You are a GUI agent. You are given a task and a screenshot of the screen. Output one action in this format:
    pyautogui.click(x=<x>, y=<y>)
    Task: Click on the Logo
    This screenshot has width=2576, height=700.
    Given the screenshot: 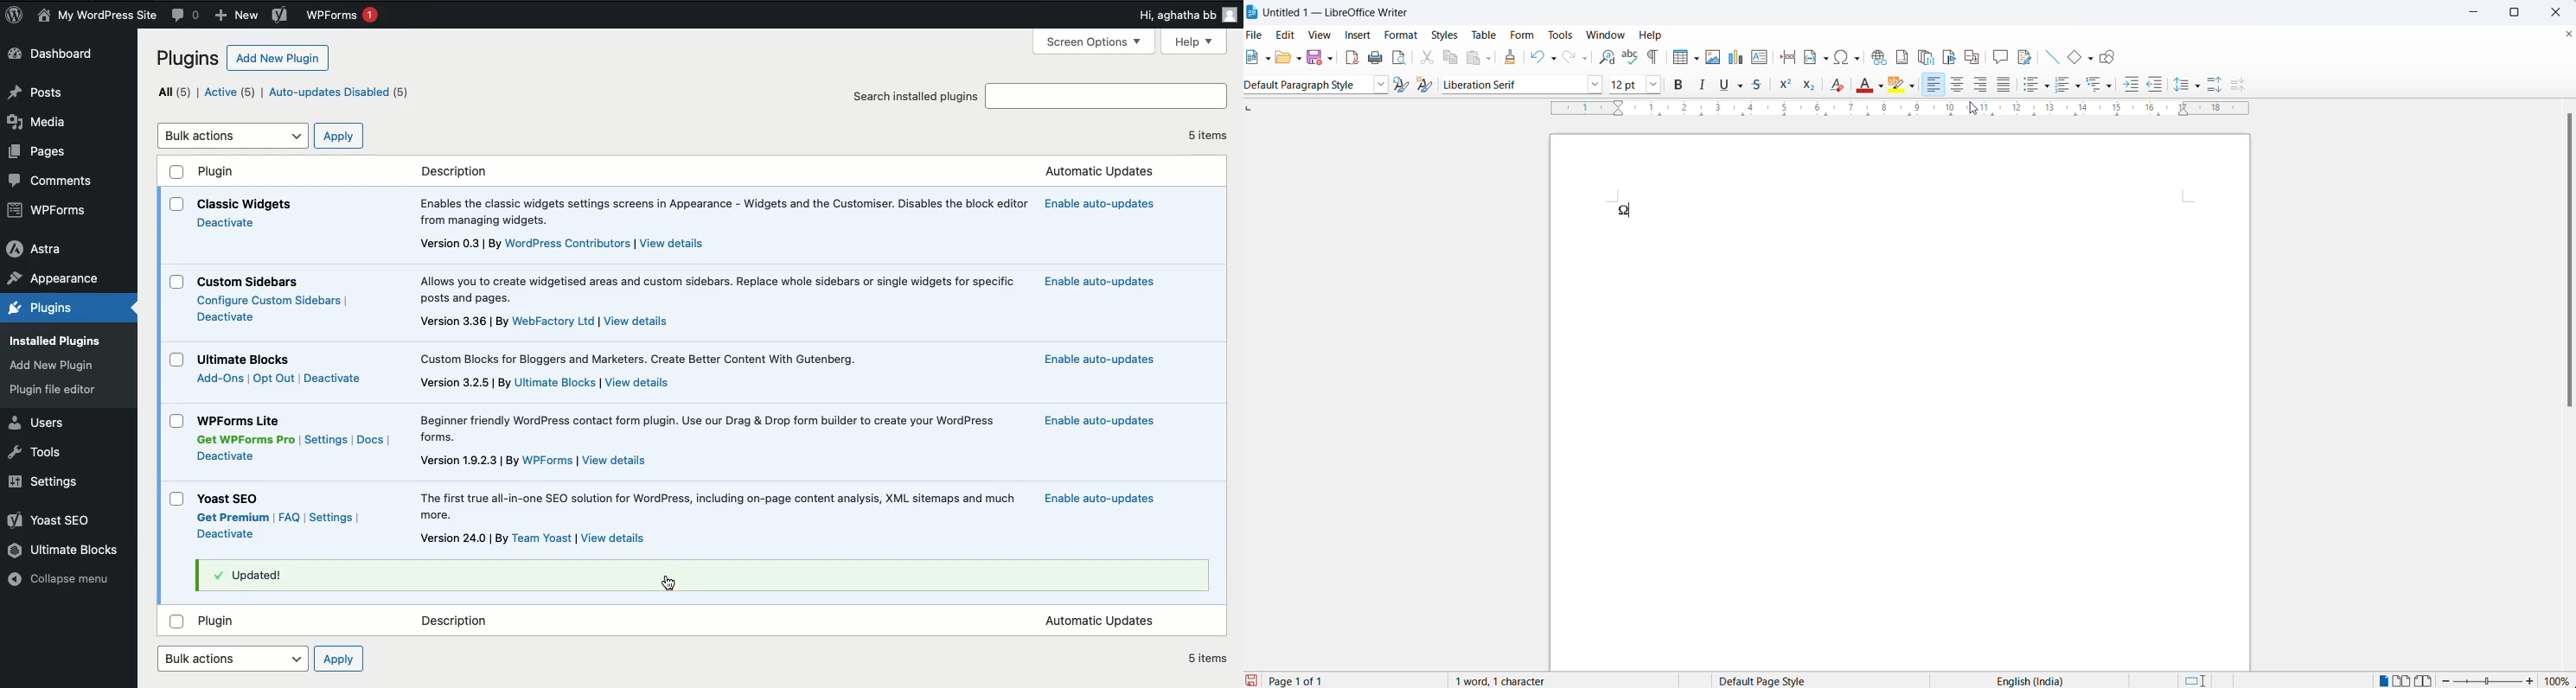 What is the action you would take?
    pyautogui.click(x=15, y=16)
    